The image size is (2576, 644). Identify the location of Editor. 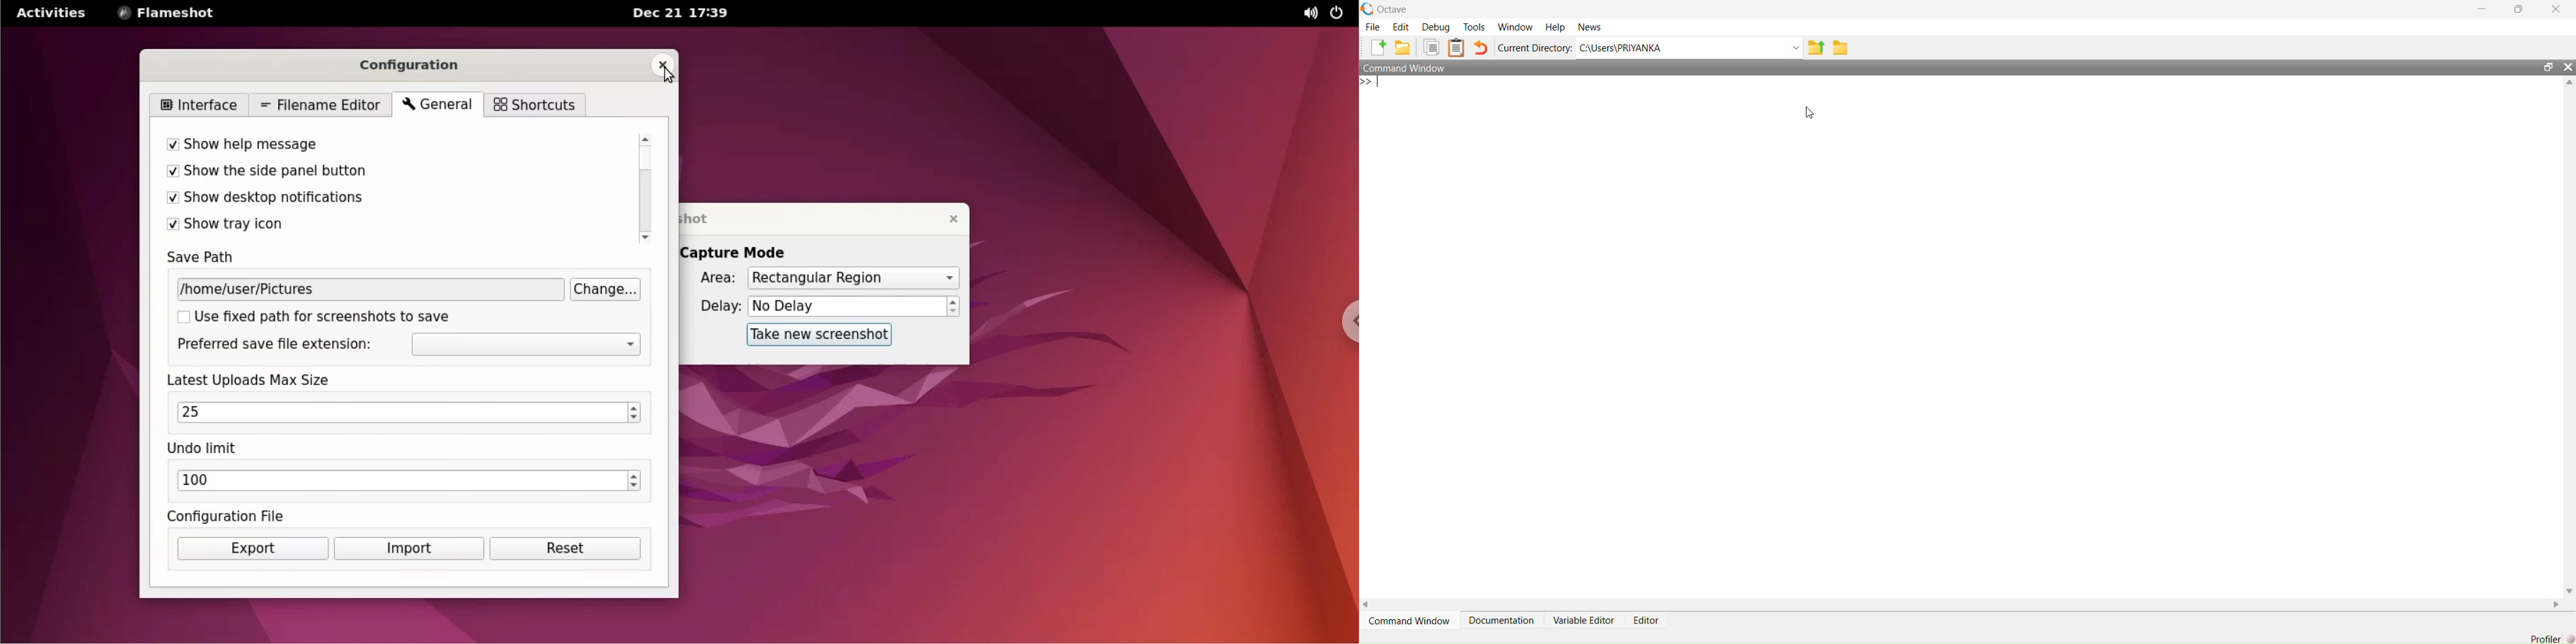
(1646, 620).